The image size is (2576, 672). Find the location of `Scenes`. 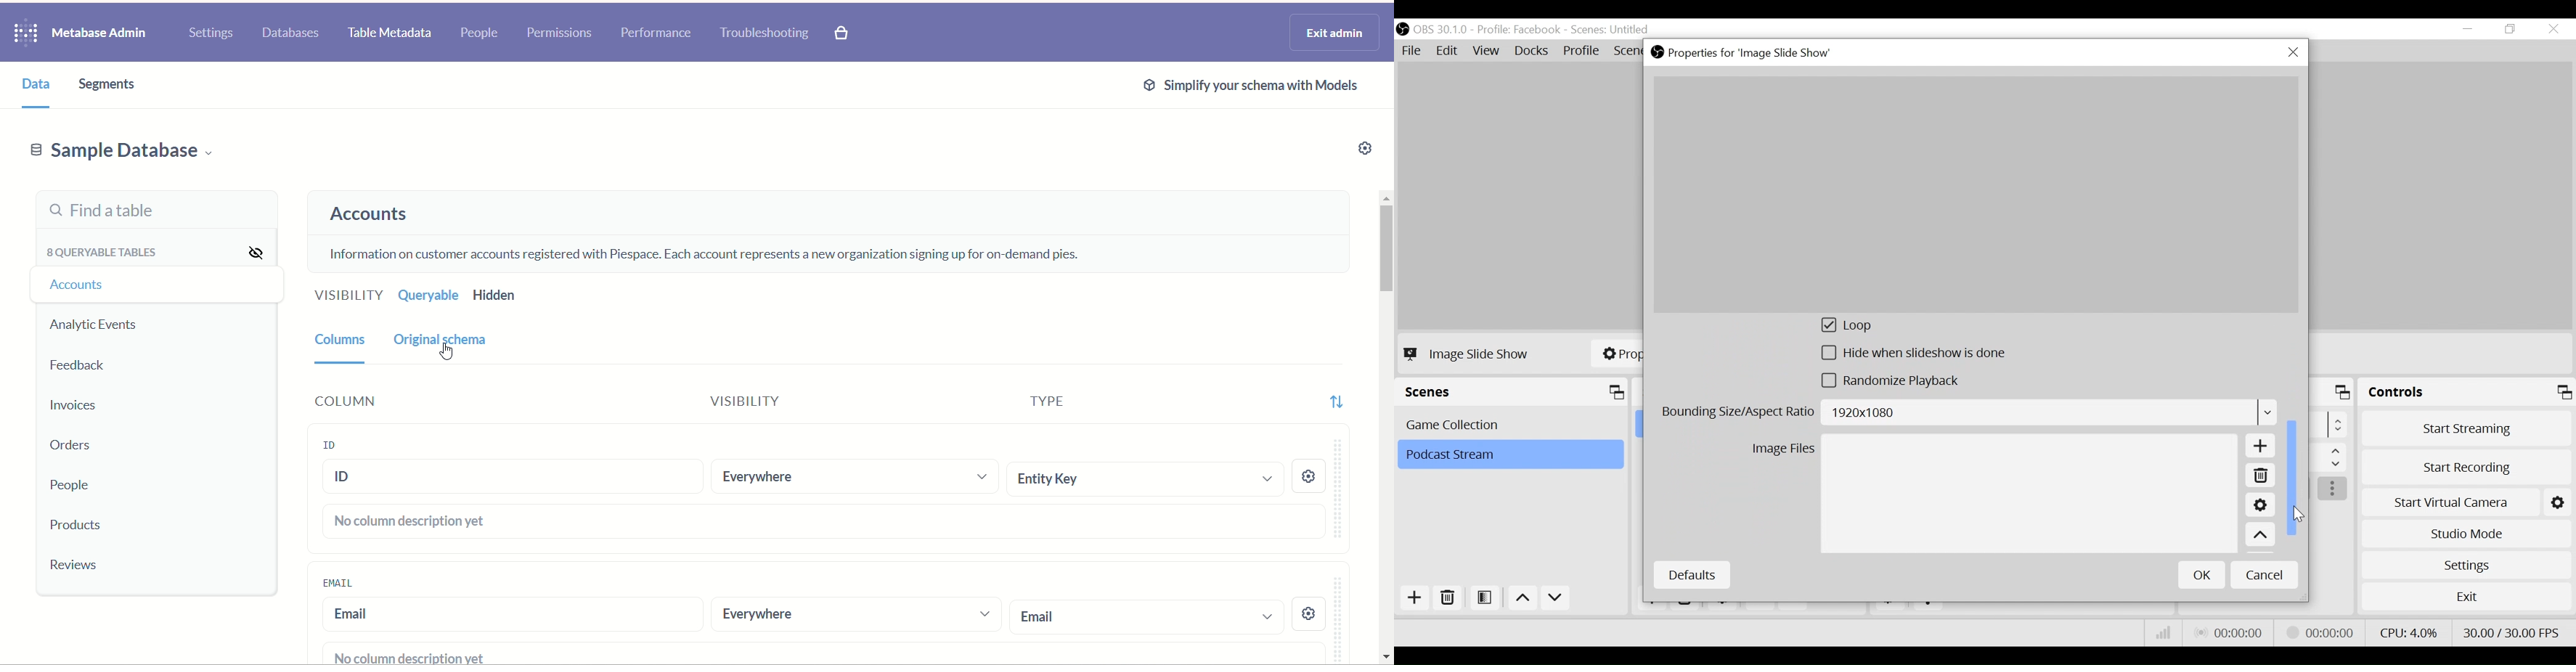

Scenes is located at coordinates (1515, 392).